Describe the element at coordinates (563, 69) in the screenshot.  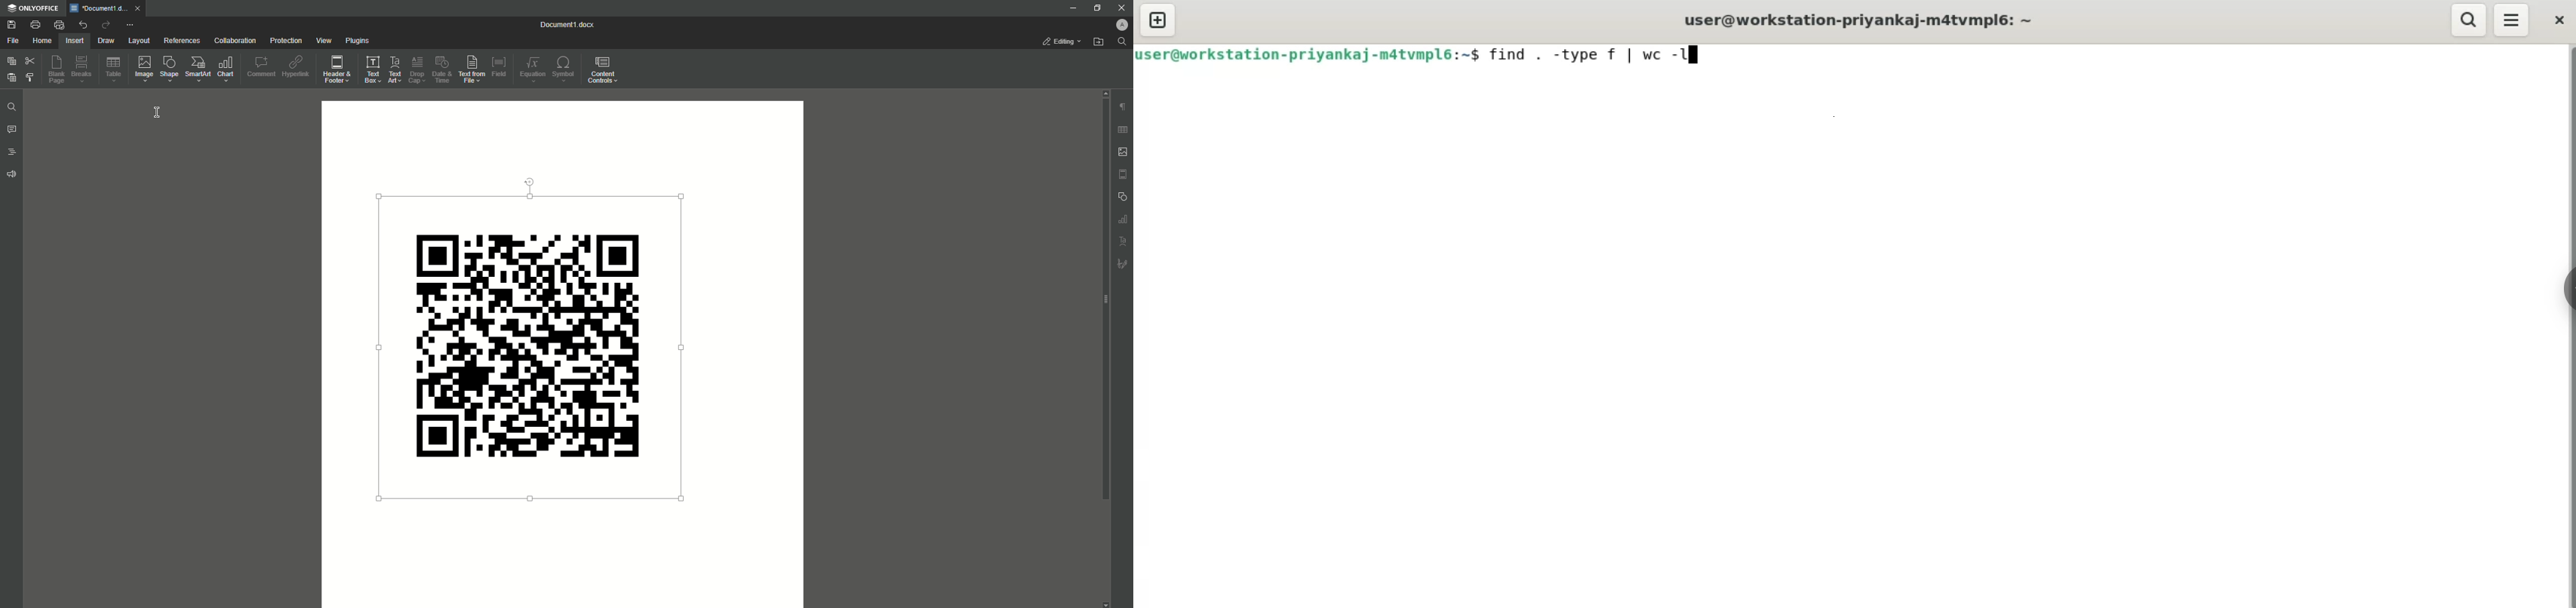
I see `Symbol` at that location.